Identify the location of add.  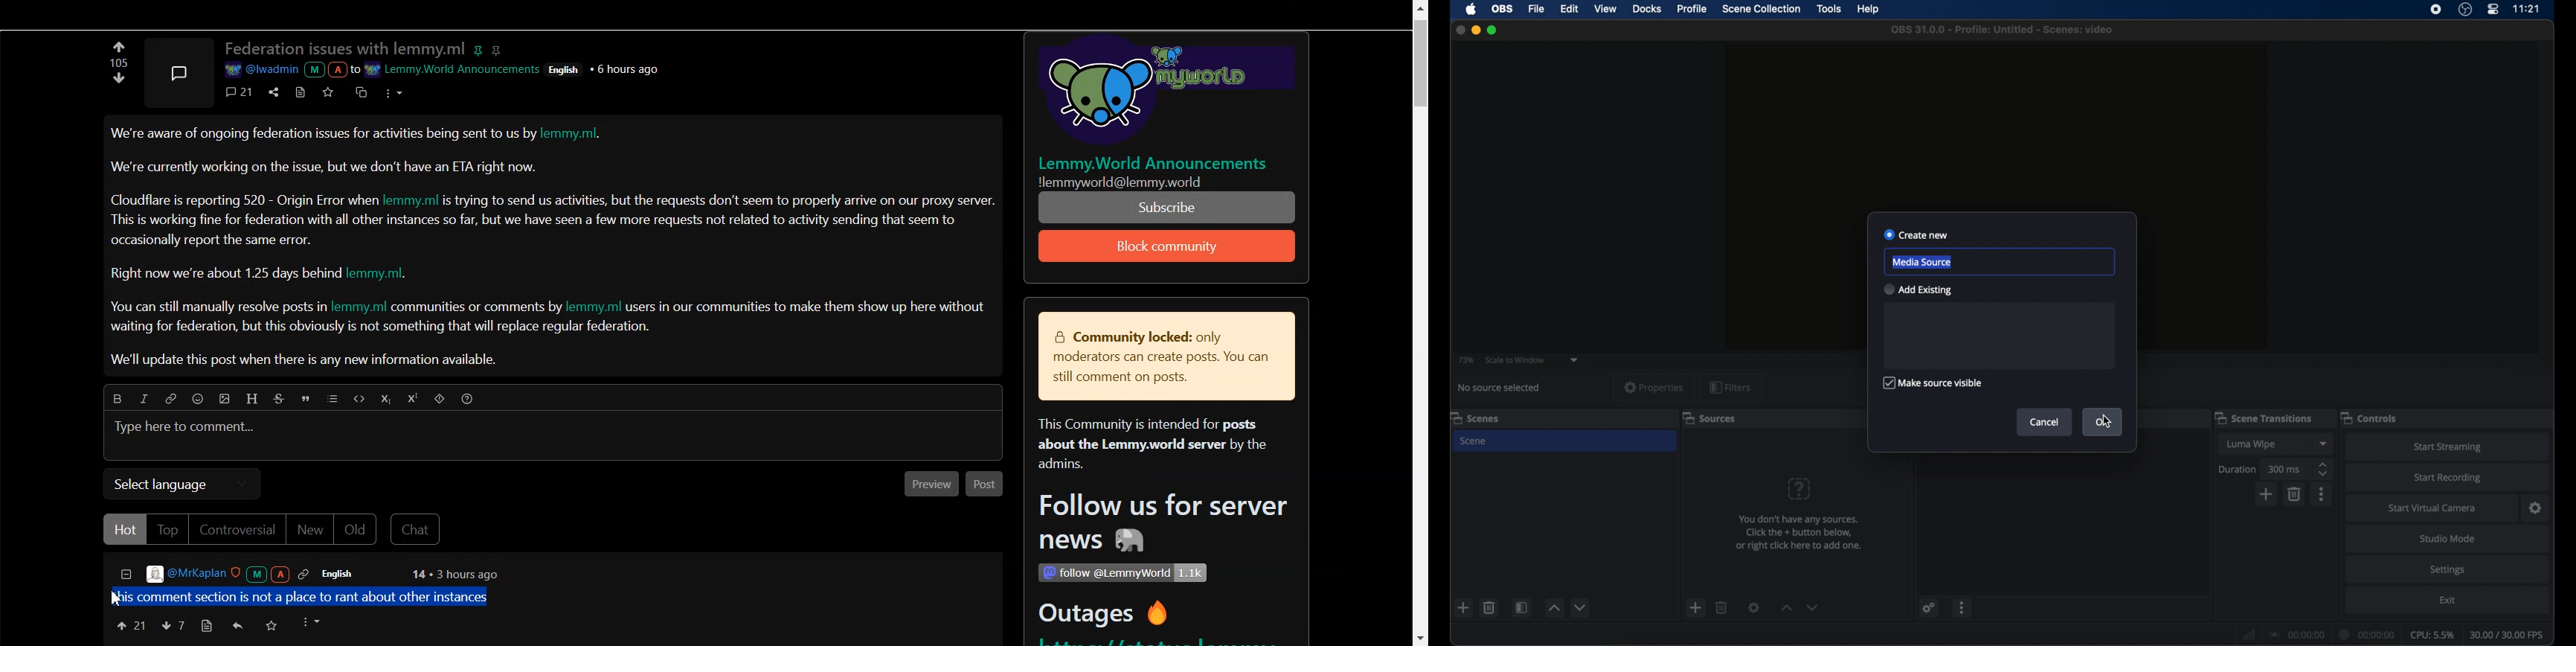
(2267, 494).